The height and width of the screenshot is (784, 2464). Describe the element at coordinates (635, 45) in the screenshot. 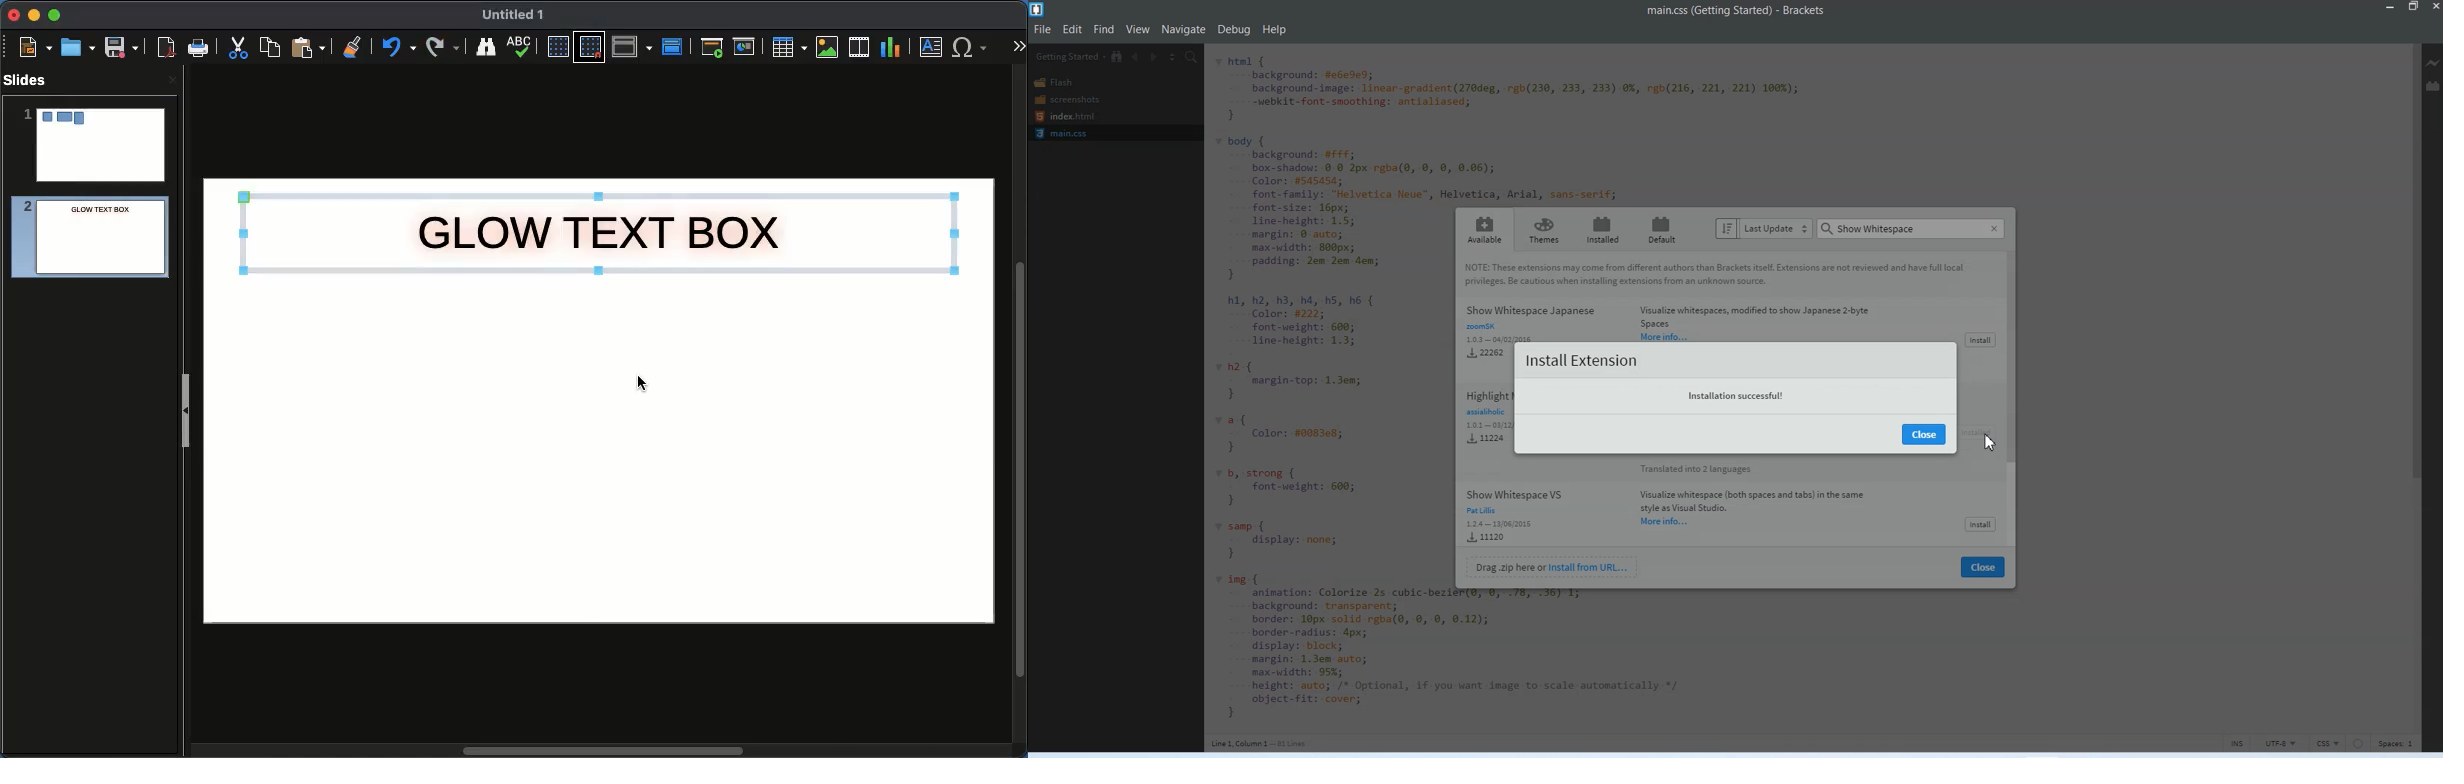

I see `Display views` at that location.